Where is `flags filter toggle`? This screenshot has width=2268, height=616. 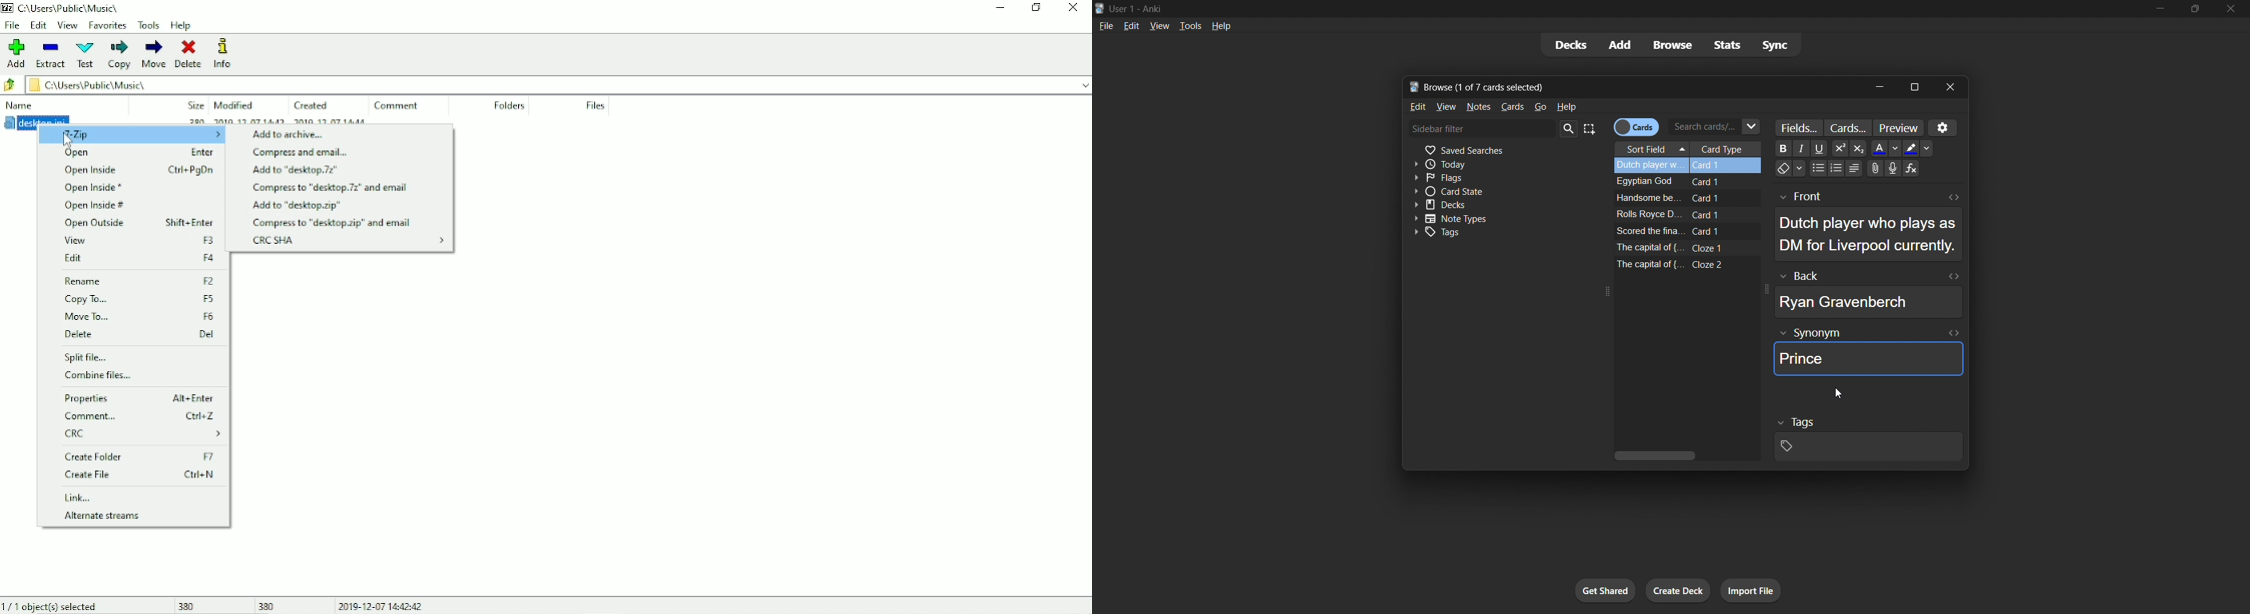
flags filter toggle is located at coordinates (1476, 177).